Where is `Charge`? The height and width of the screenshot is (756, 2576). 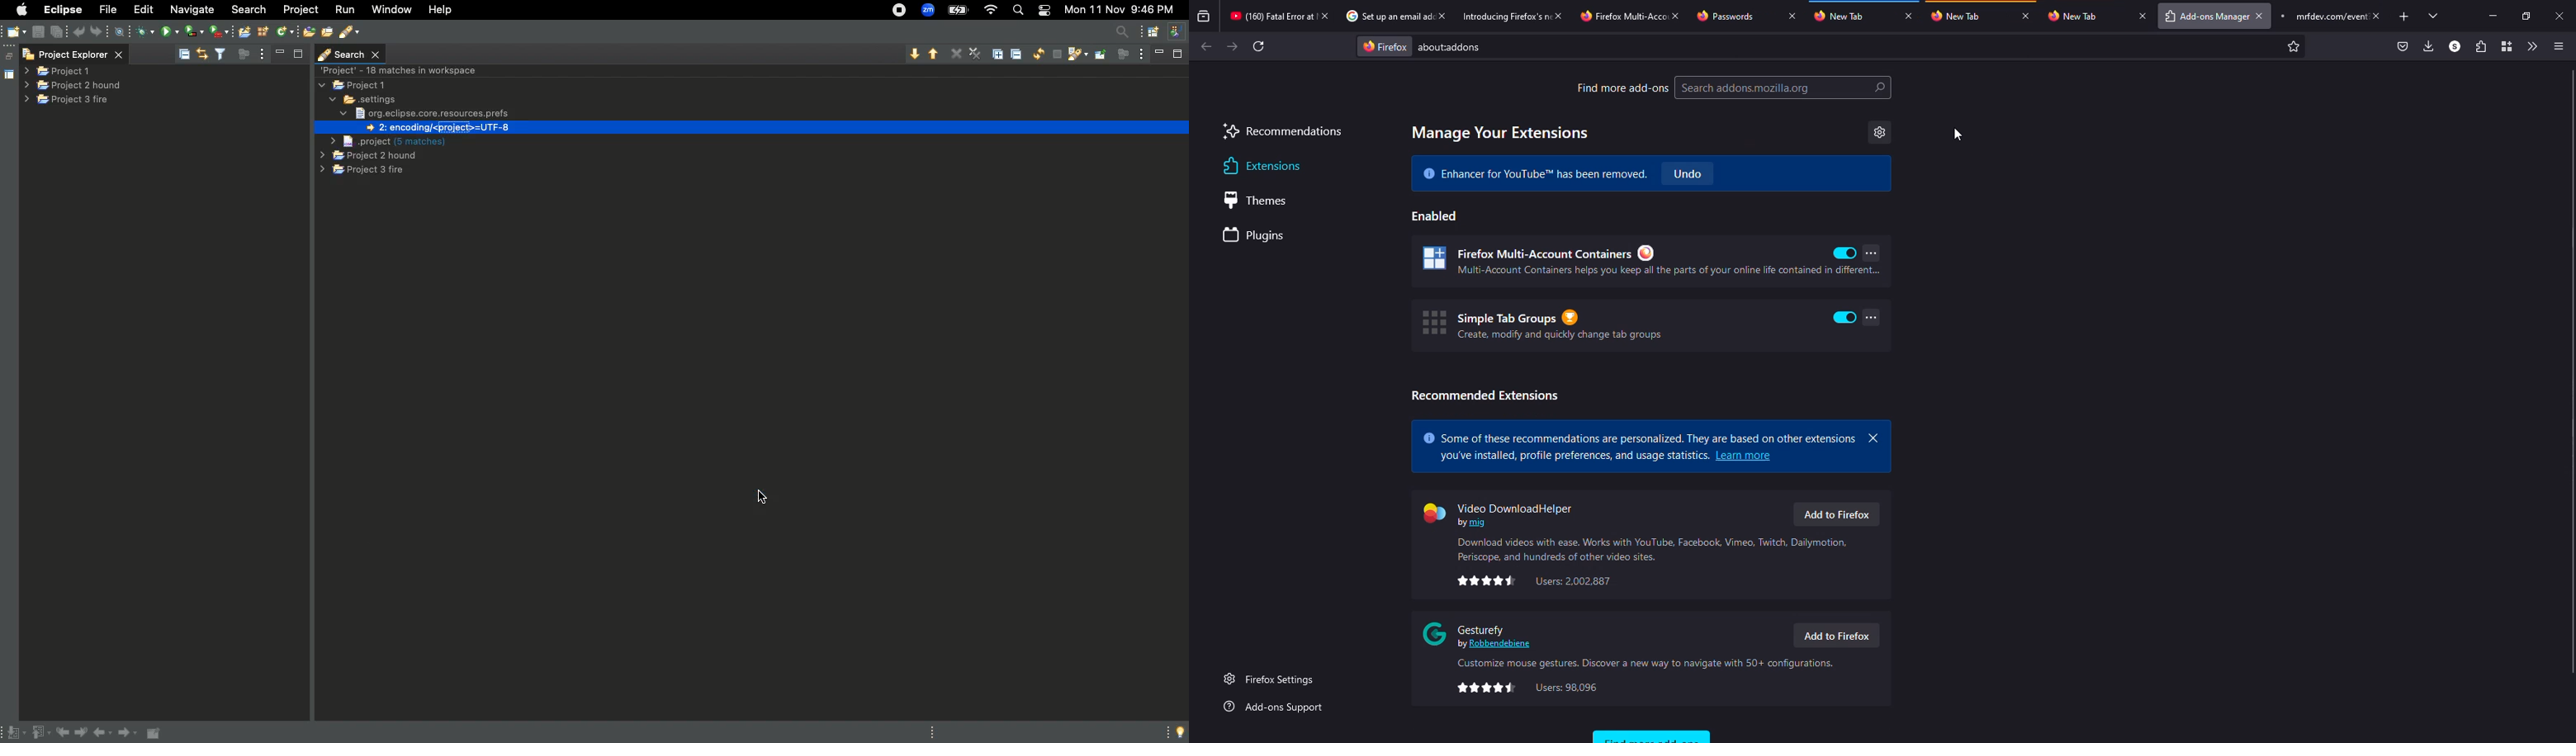 Charge is located at coordinates (957, 10).